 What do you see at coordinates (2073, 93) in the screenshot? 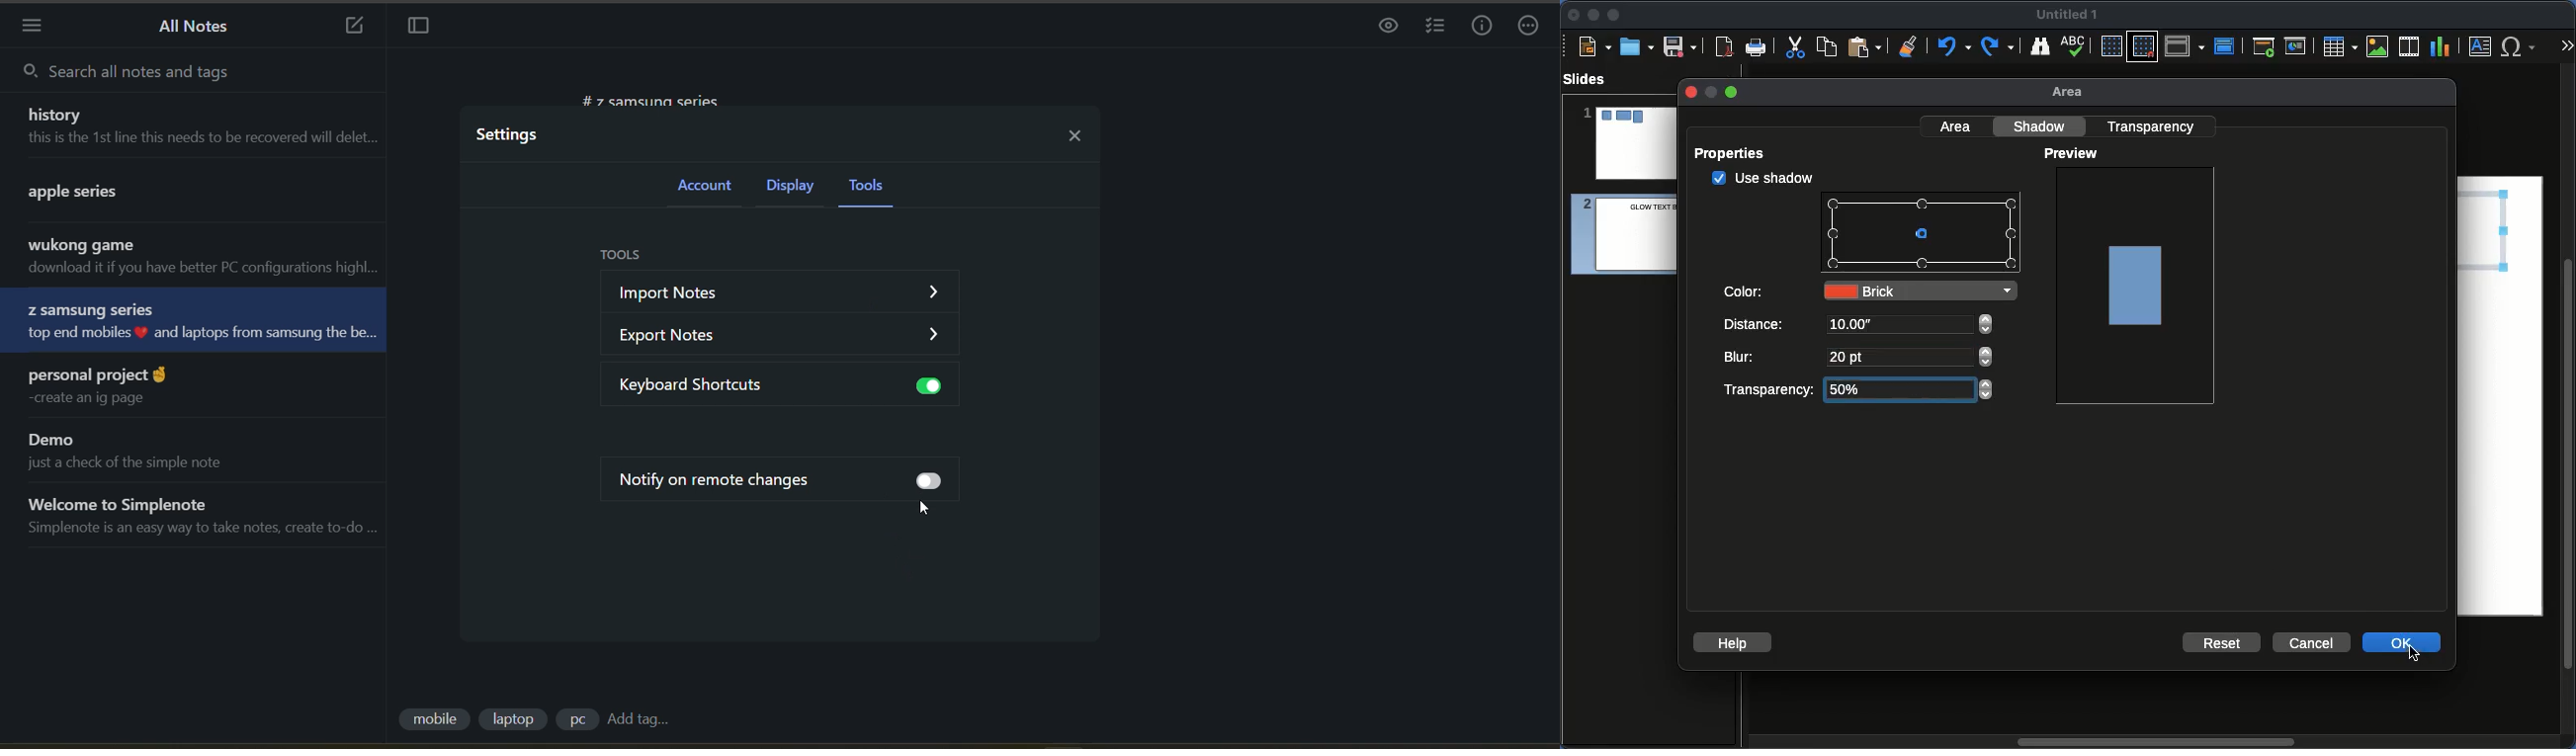
I see `Area` at bounding box center [2073, 93].